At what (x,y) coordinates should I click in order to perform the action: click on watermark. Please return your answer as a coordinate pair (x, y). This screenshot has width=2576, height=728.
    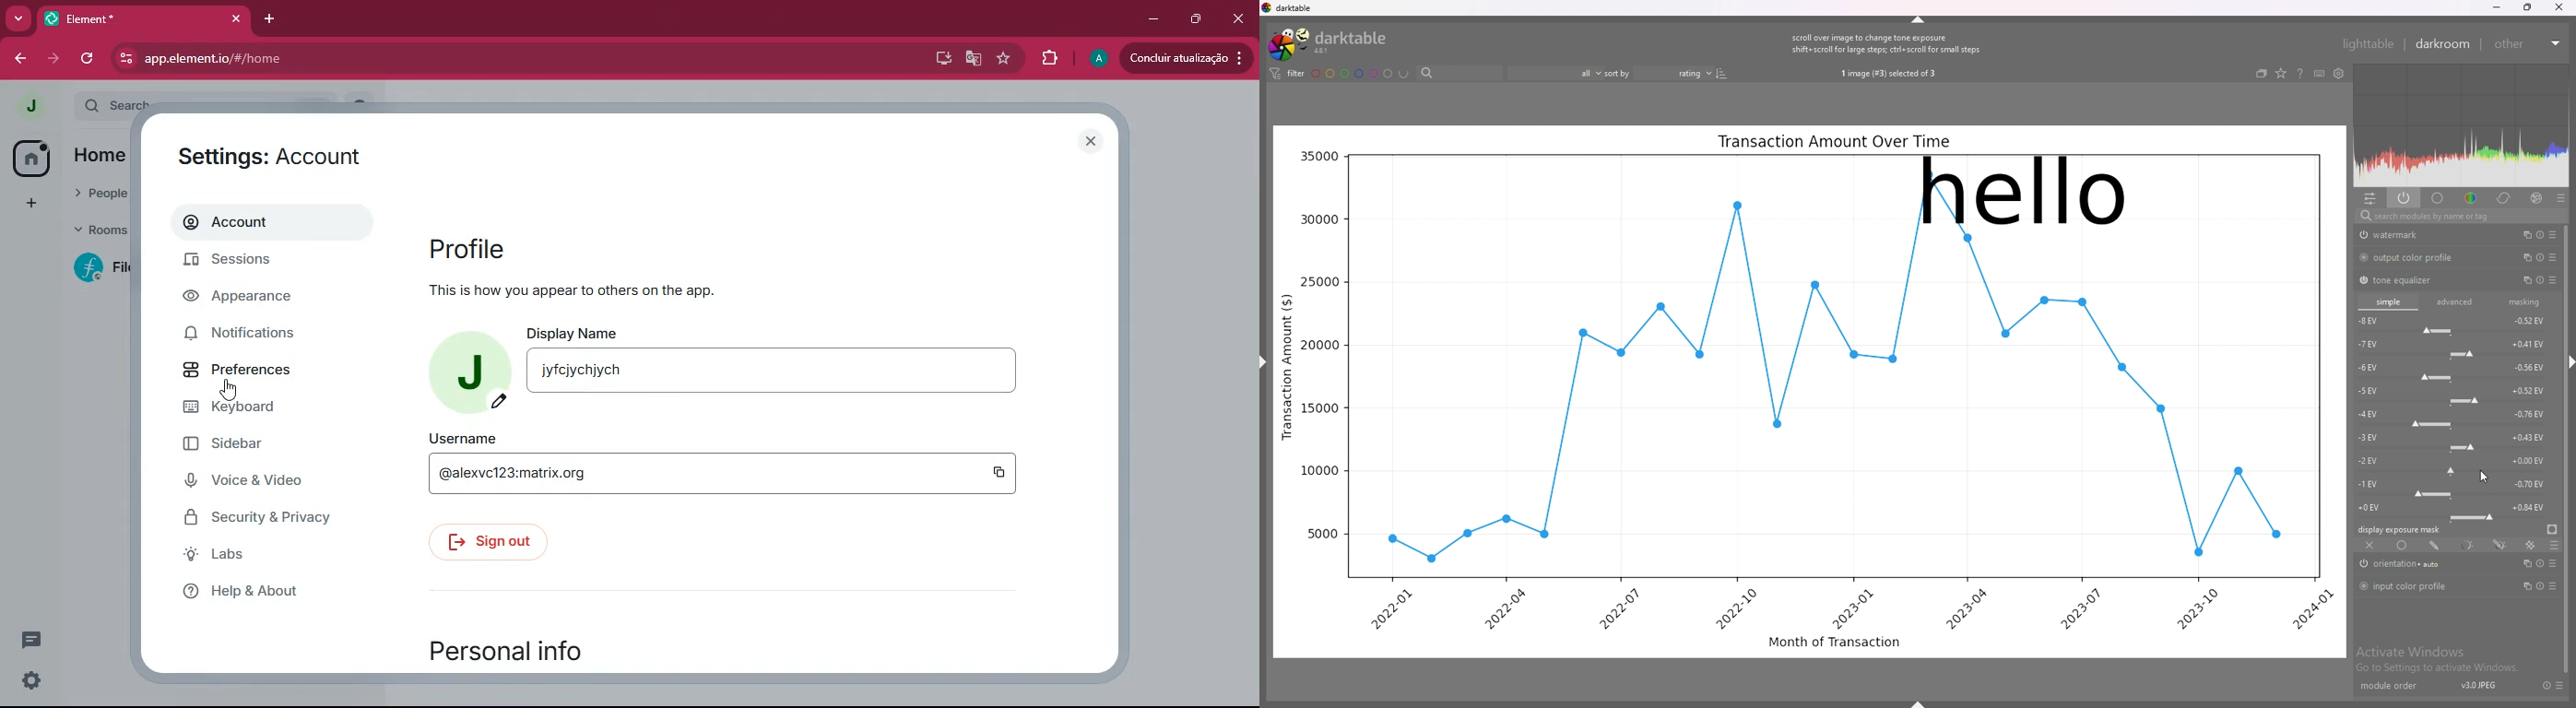
    Looking at the image, I should click on (2407, 235).